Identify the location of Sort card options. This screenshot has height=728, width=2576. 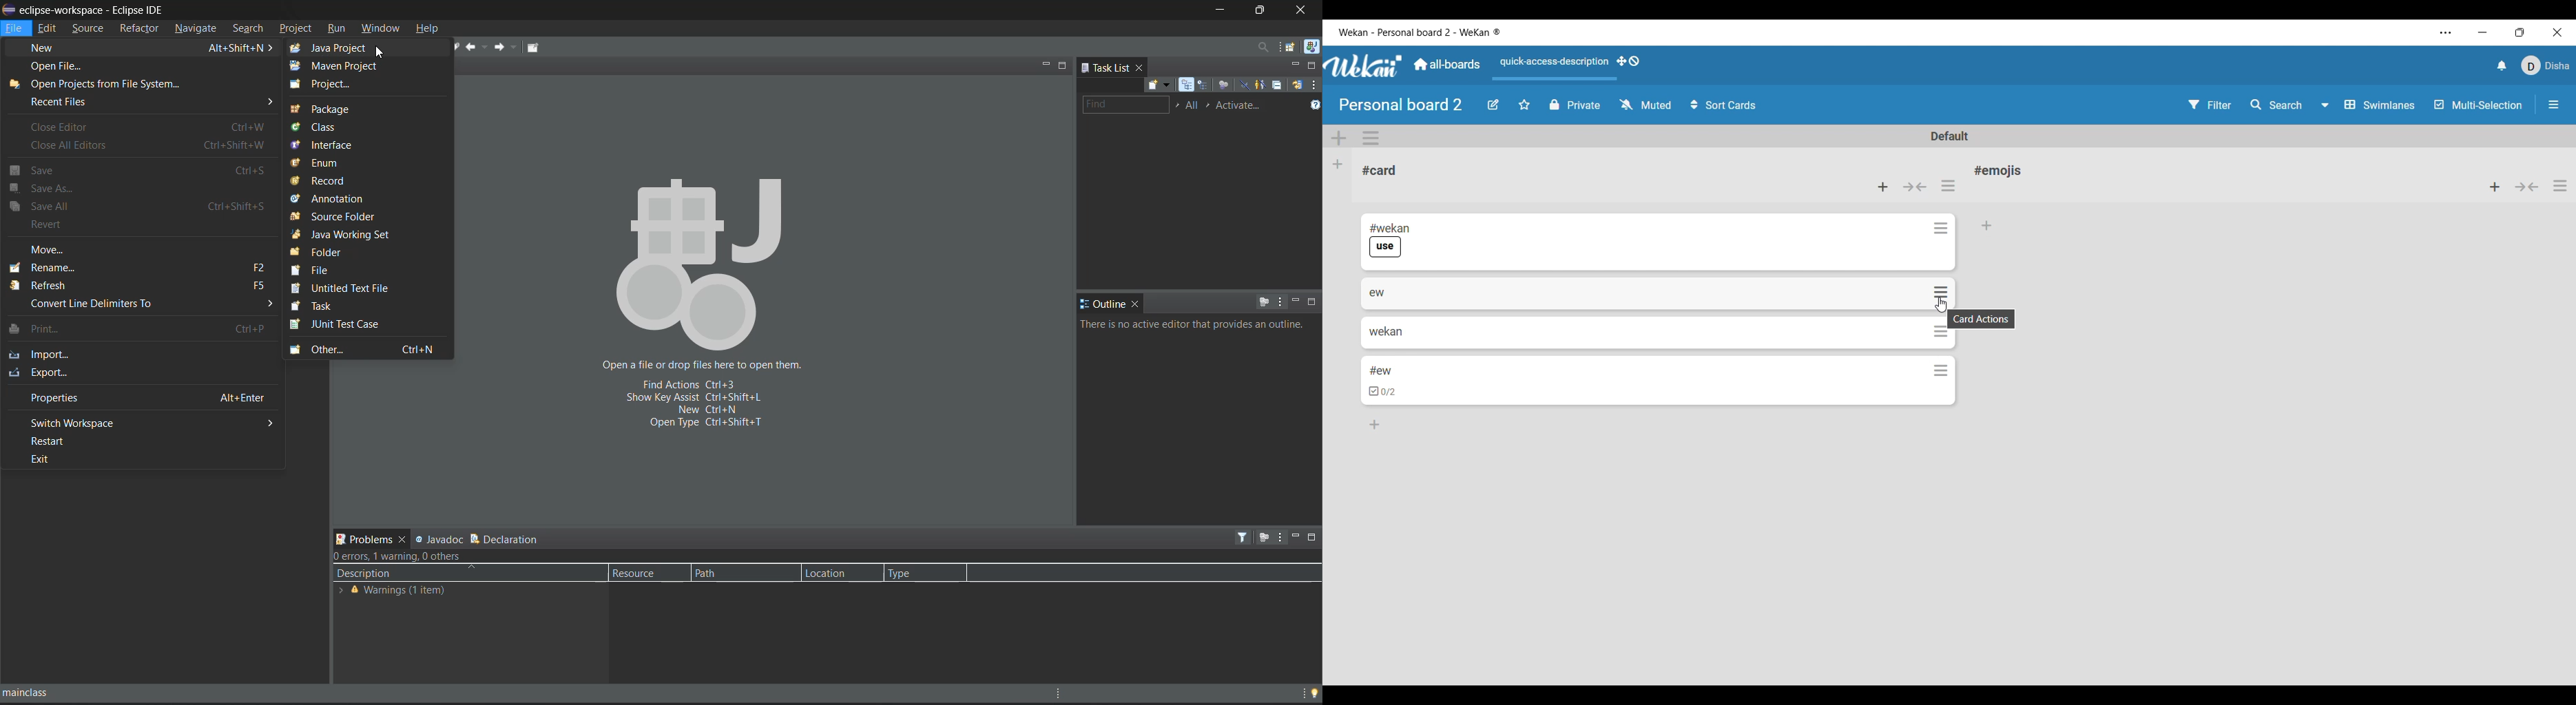
(1723, 104).